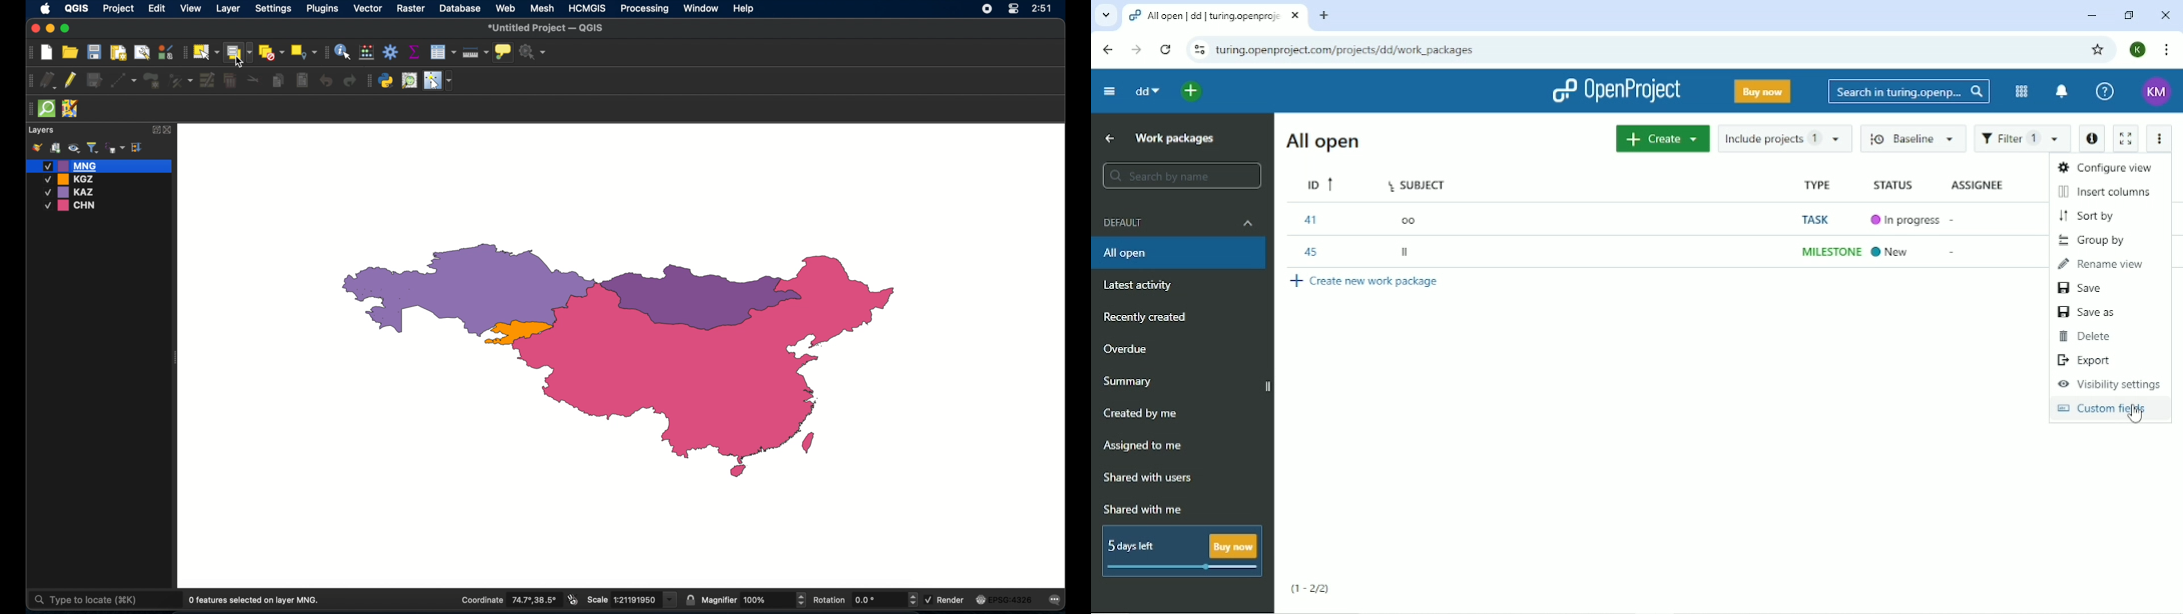 Image resolution: width=2184 pixels, height=616 pixels. What do you see at coordinates (504, 53) in the screenshot?
I see `show map tips` at bounding box center [504, 53].